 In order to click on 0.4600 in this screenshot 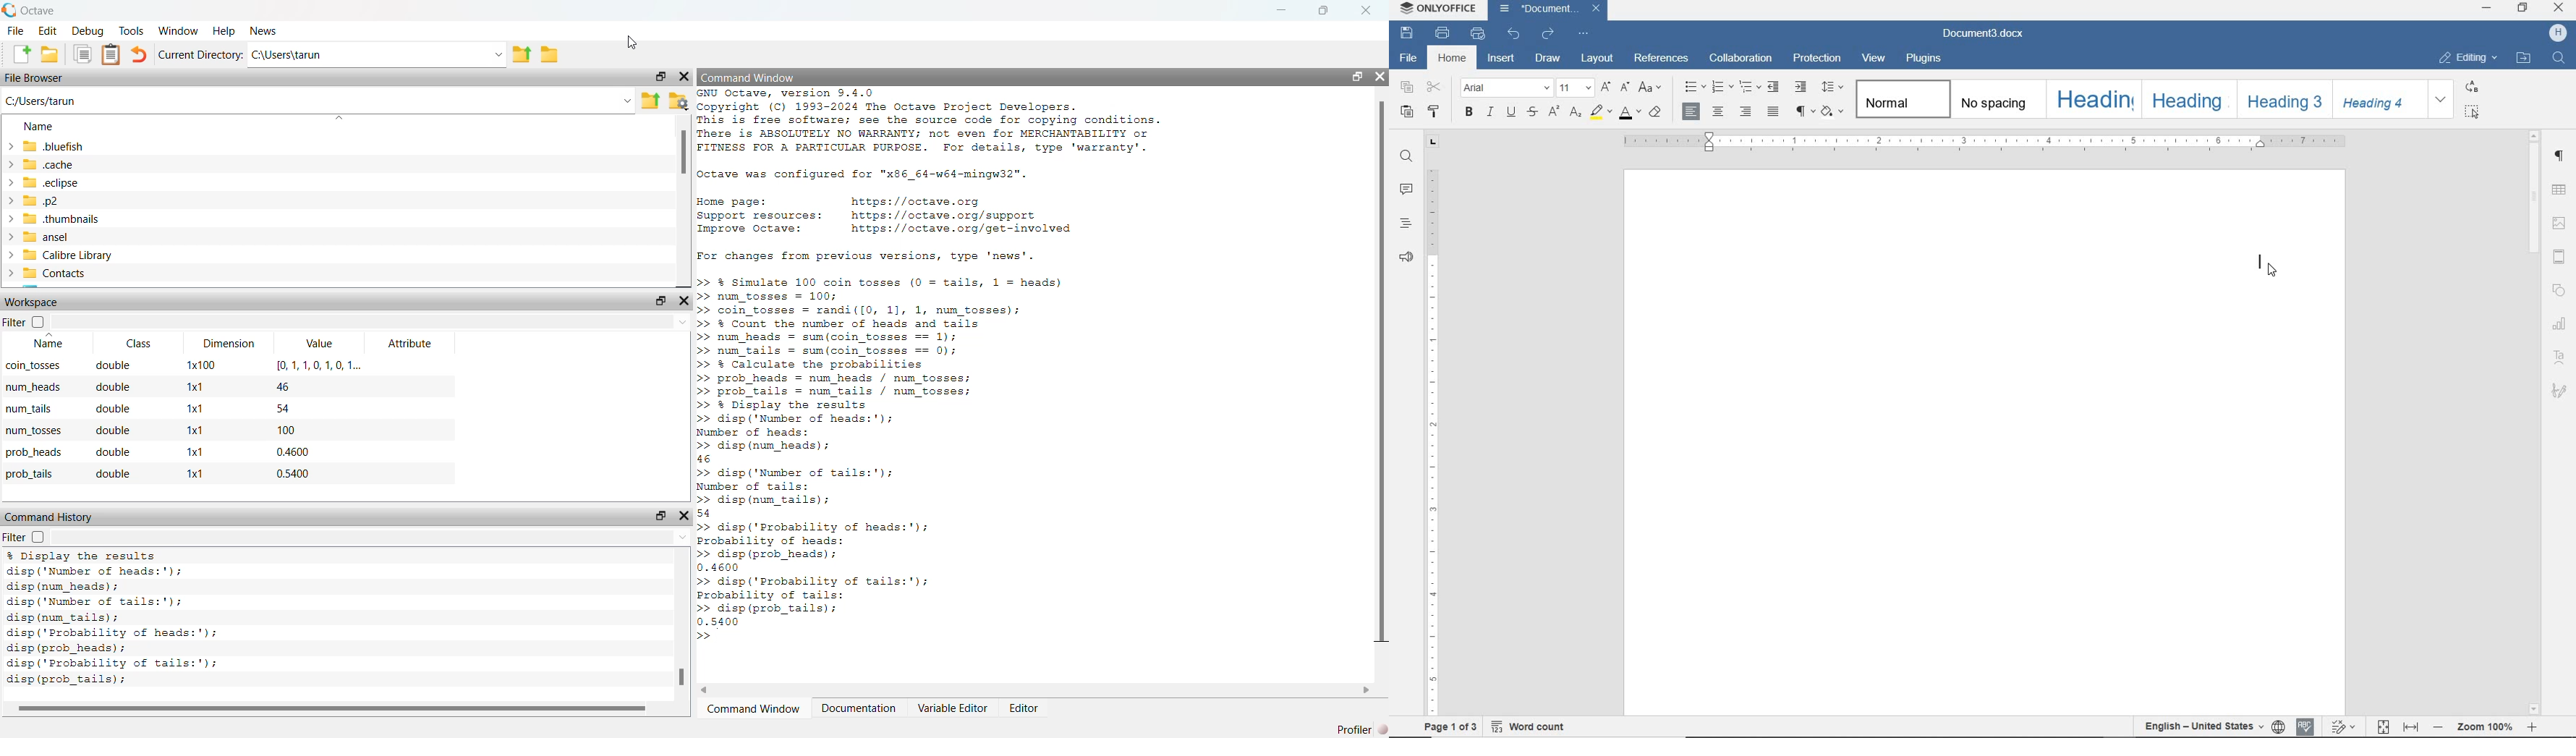, I will do `click(292, 451)`.